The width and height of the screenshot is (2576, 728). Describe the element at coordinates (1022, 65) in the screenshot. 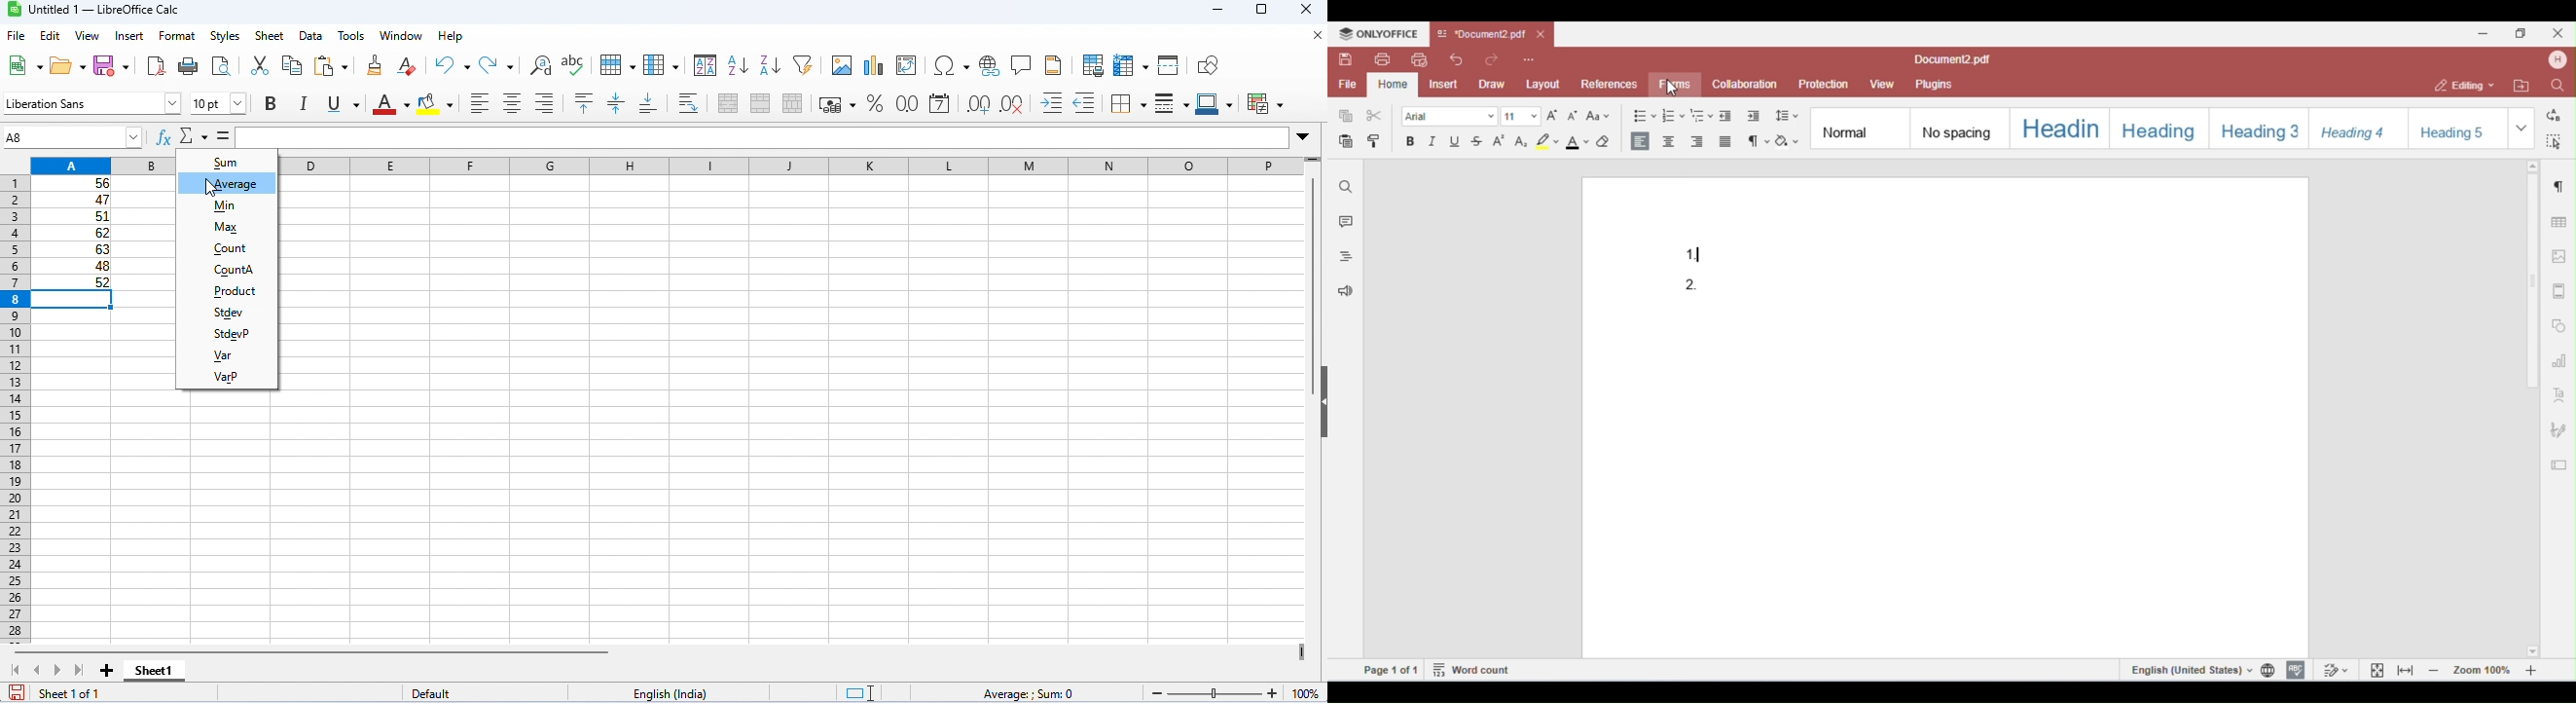

I see `insert comment` at that location.